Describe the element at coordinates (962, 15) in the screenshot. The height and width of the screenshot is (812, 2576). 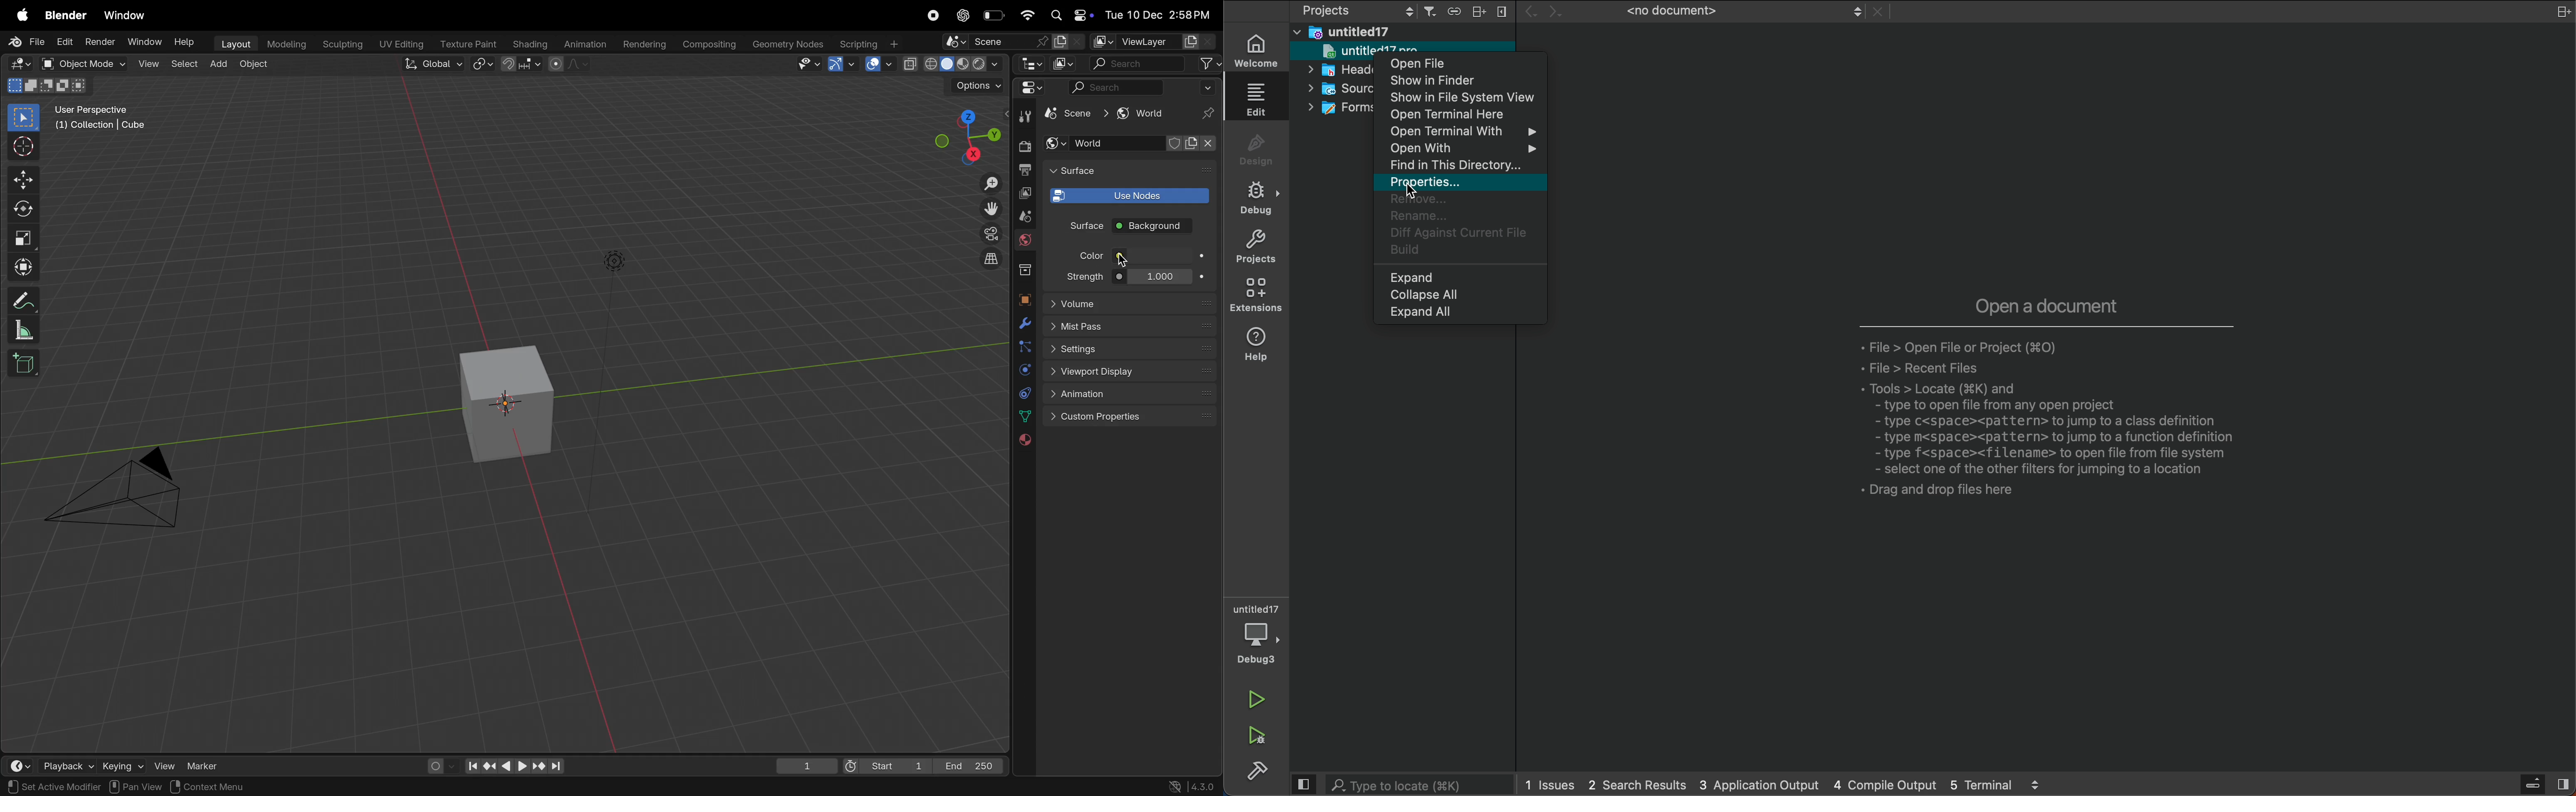
I see `Chatgpt` at that location.